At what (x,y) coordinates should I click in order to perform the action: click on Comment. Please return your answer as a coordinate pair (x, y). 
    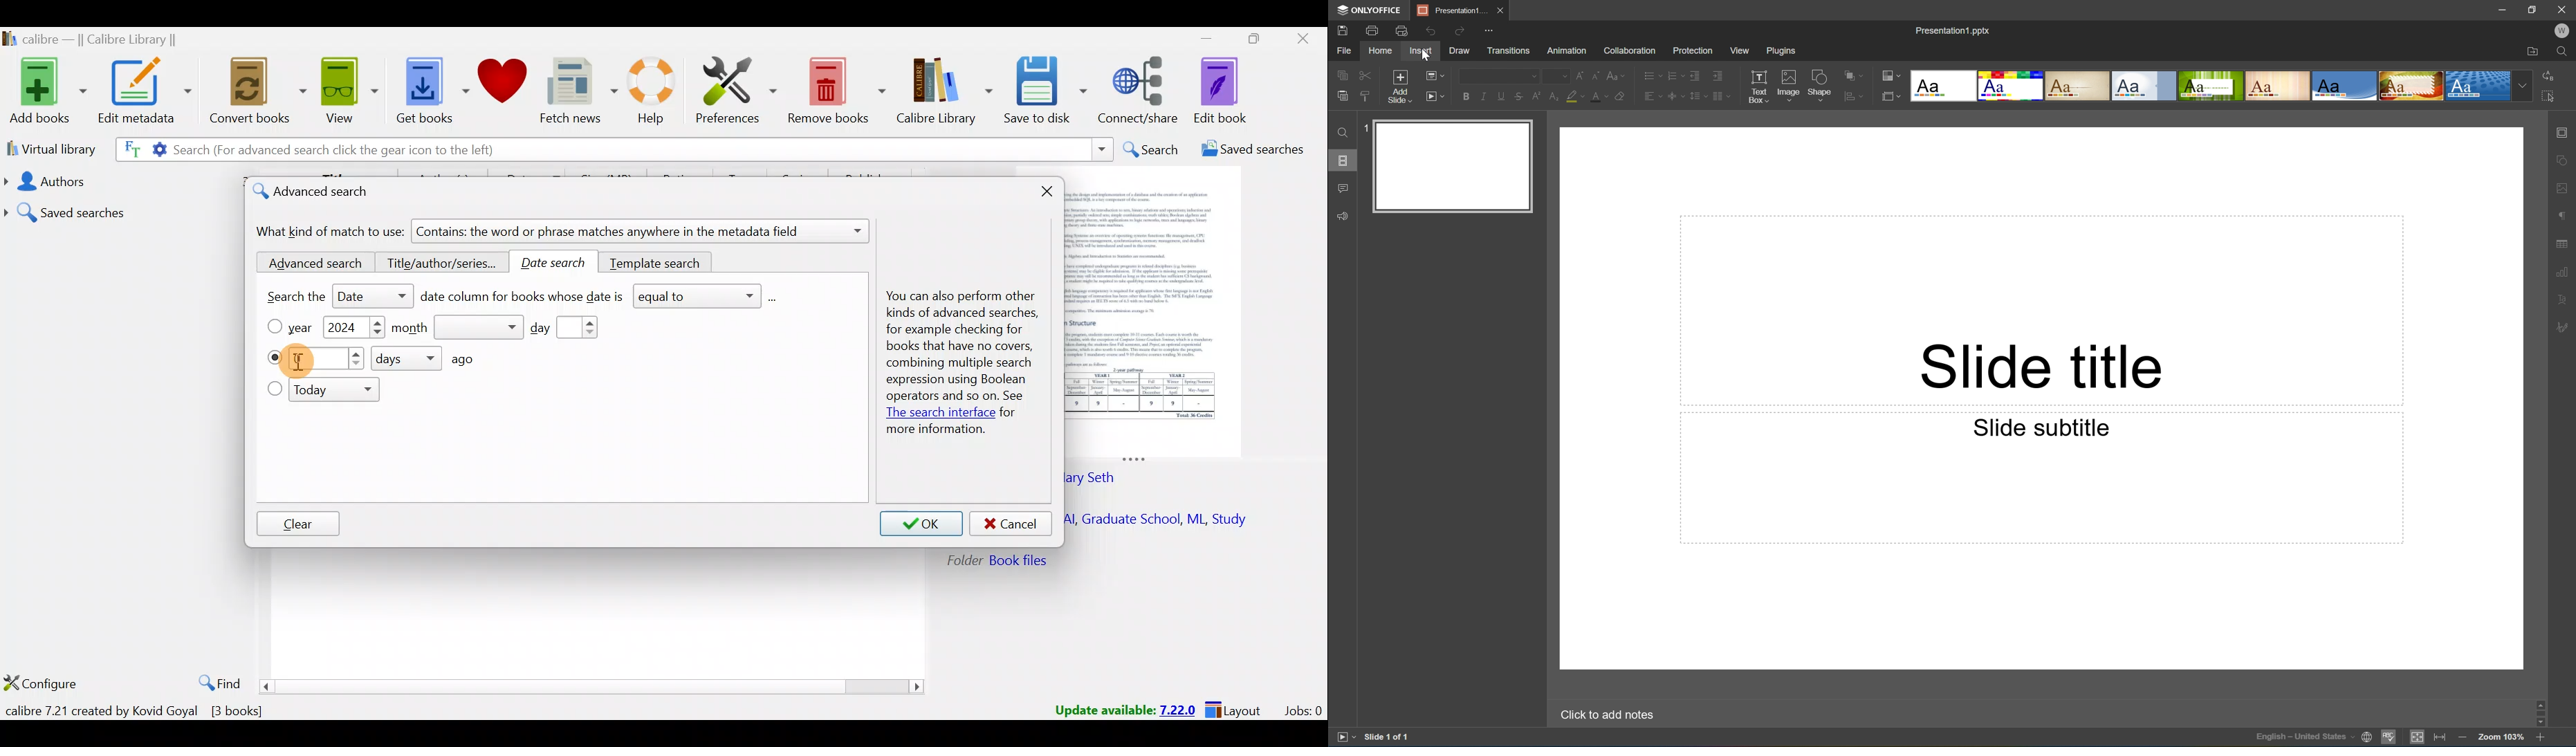
    Looking at the image, I should click on (1344, 189).